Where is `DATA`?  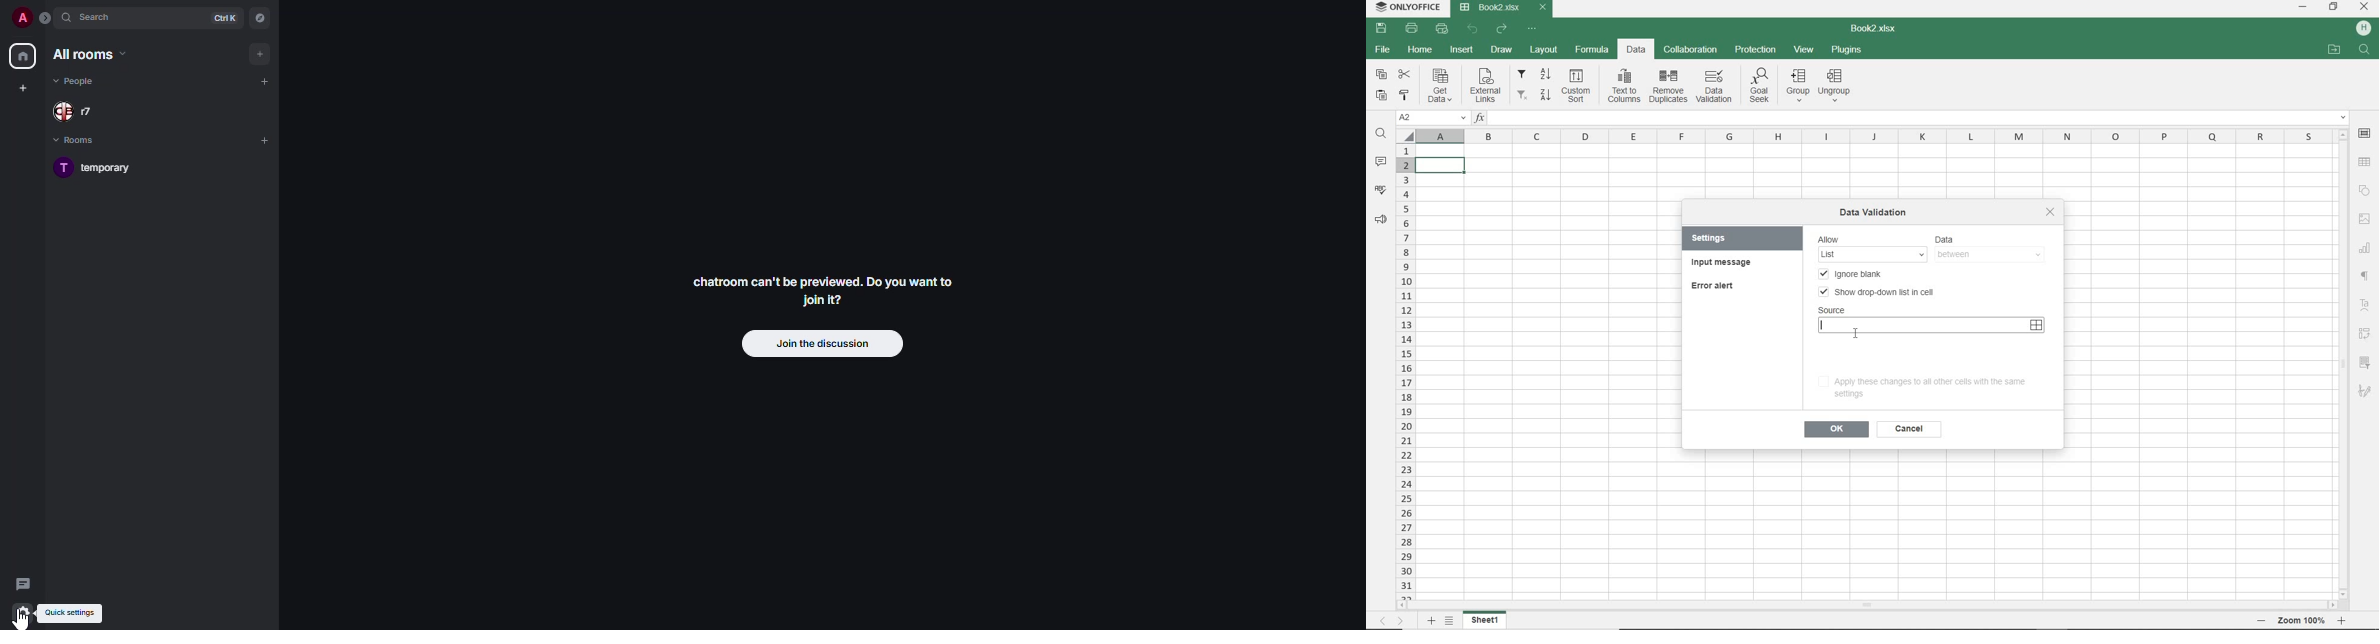 DATA is located at coordinates (1633, 50).